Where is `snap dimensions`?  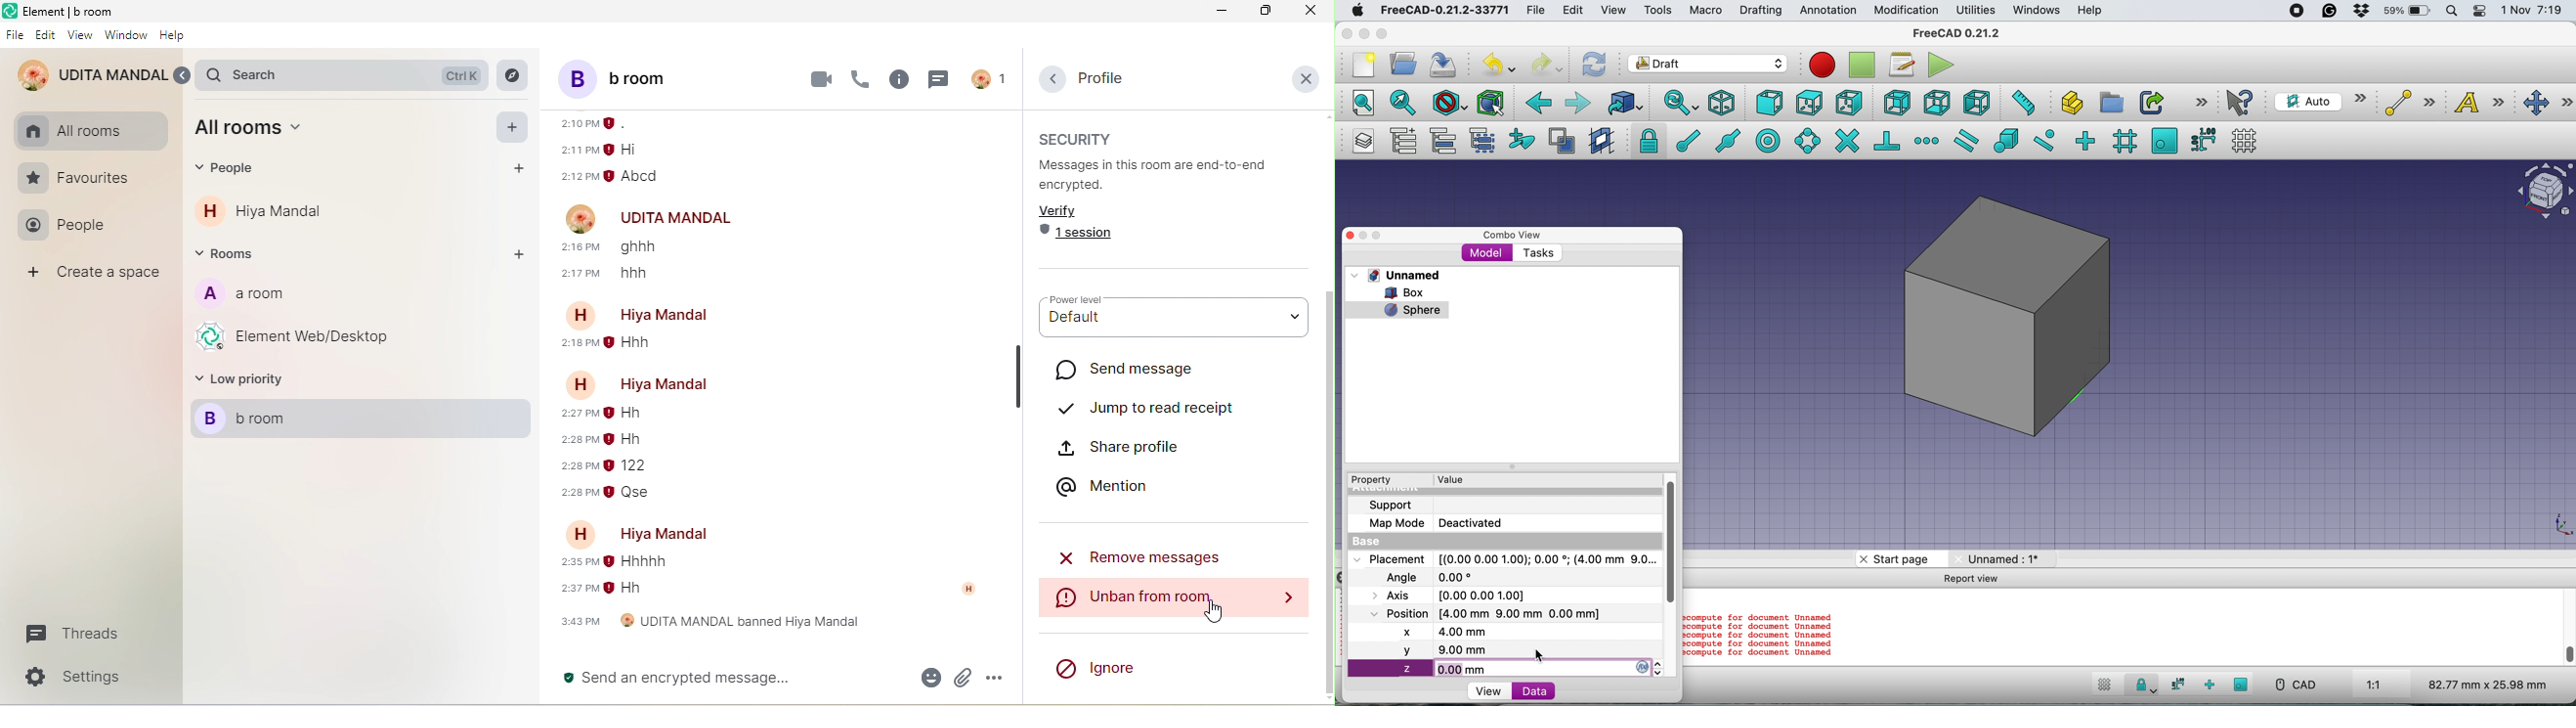
snap dimensions is located at coordinates (2175, 684).